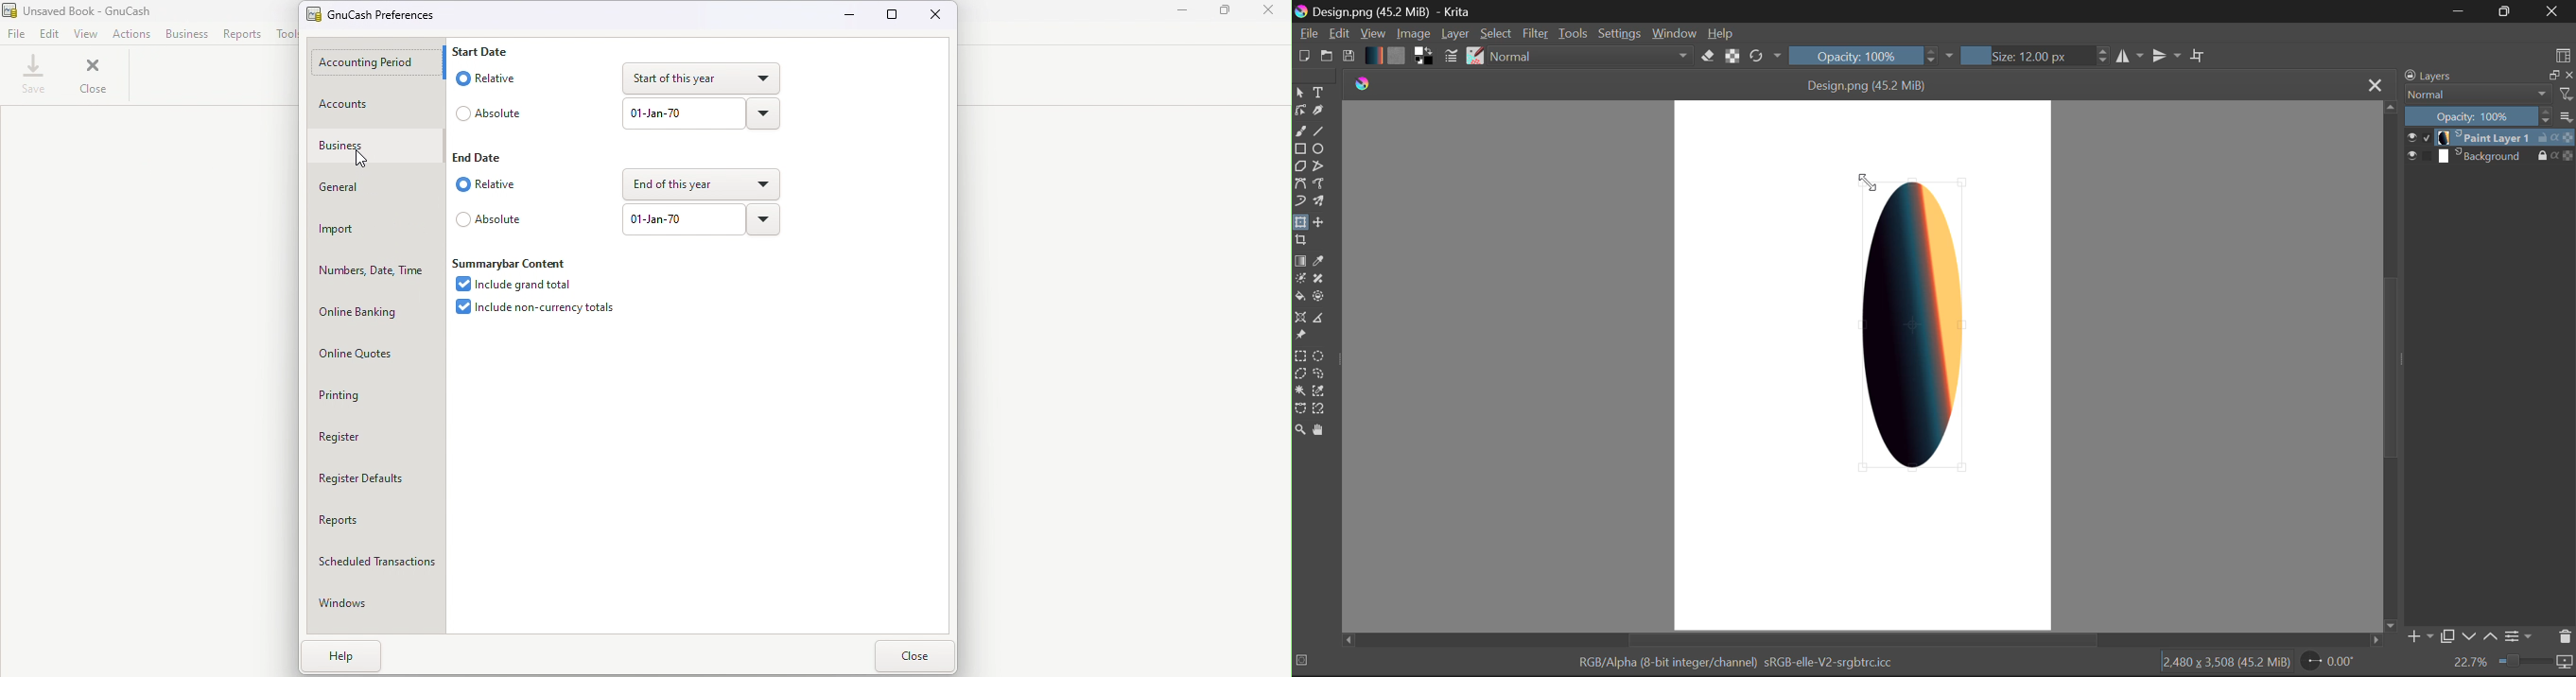  What do you see at coordinates (1709, 56) in the screenshot?
I see `Eraser` at bounding box center [1709, 56].